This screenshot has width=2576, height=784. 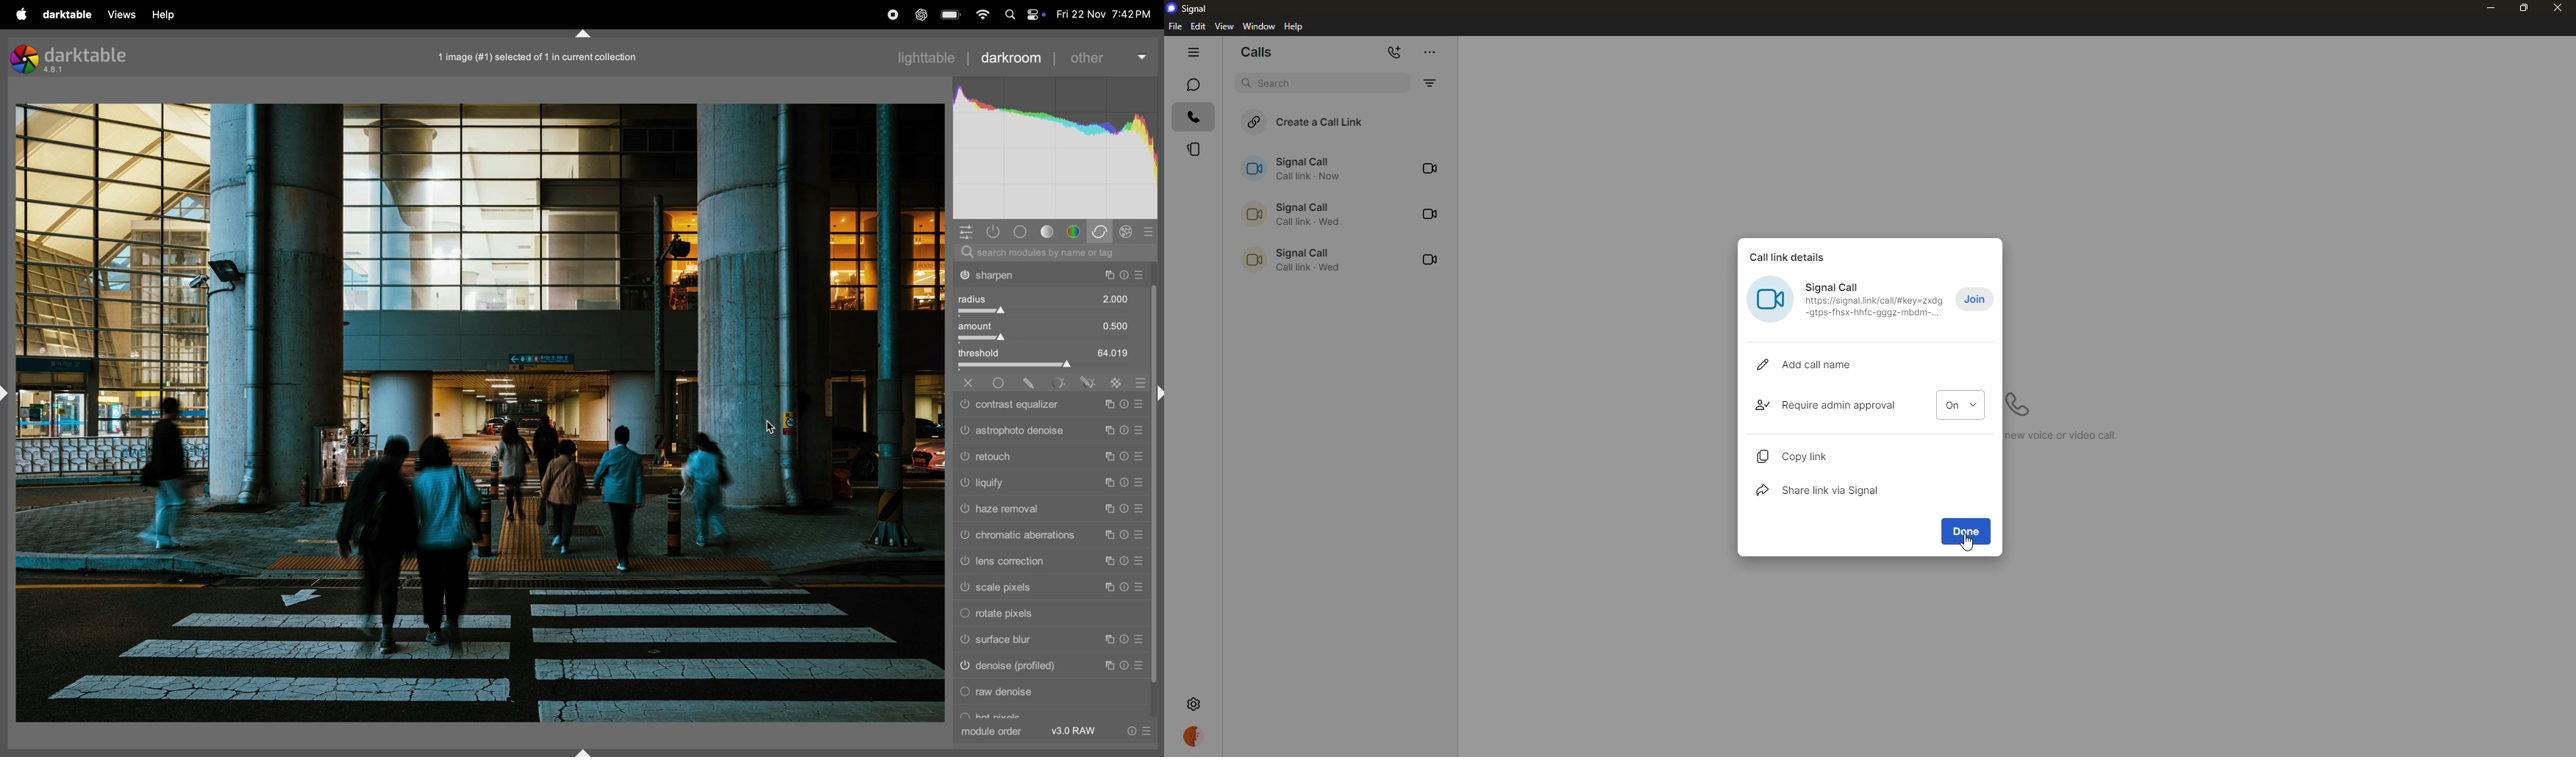 I want to click on date and time, so click(x=1105, y=12).